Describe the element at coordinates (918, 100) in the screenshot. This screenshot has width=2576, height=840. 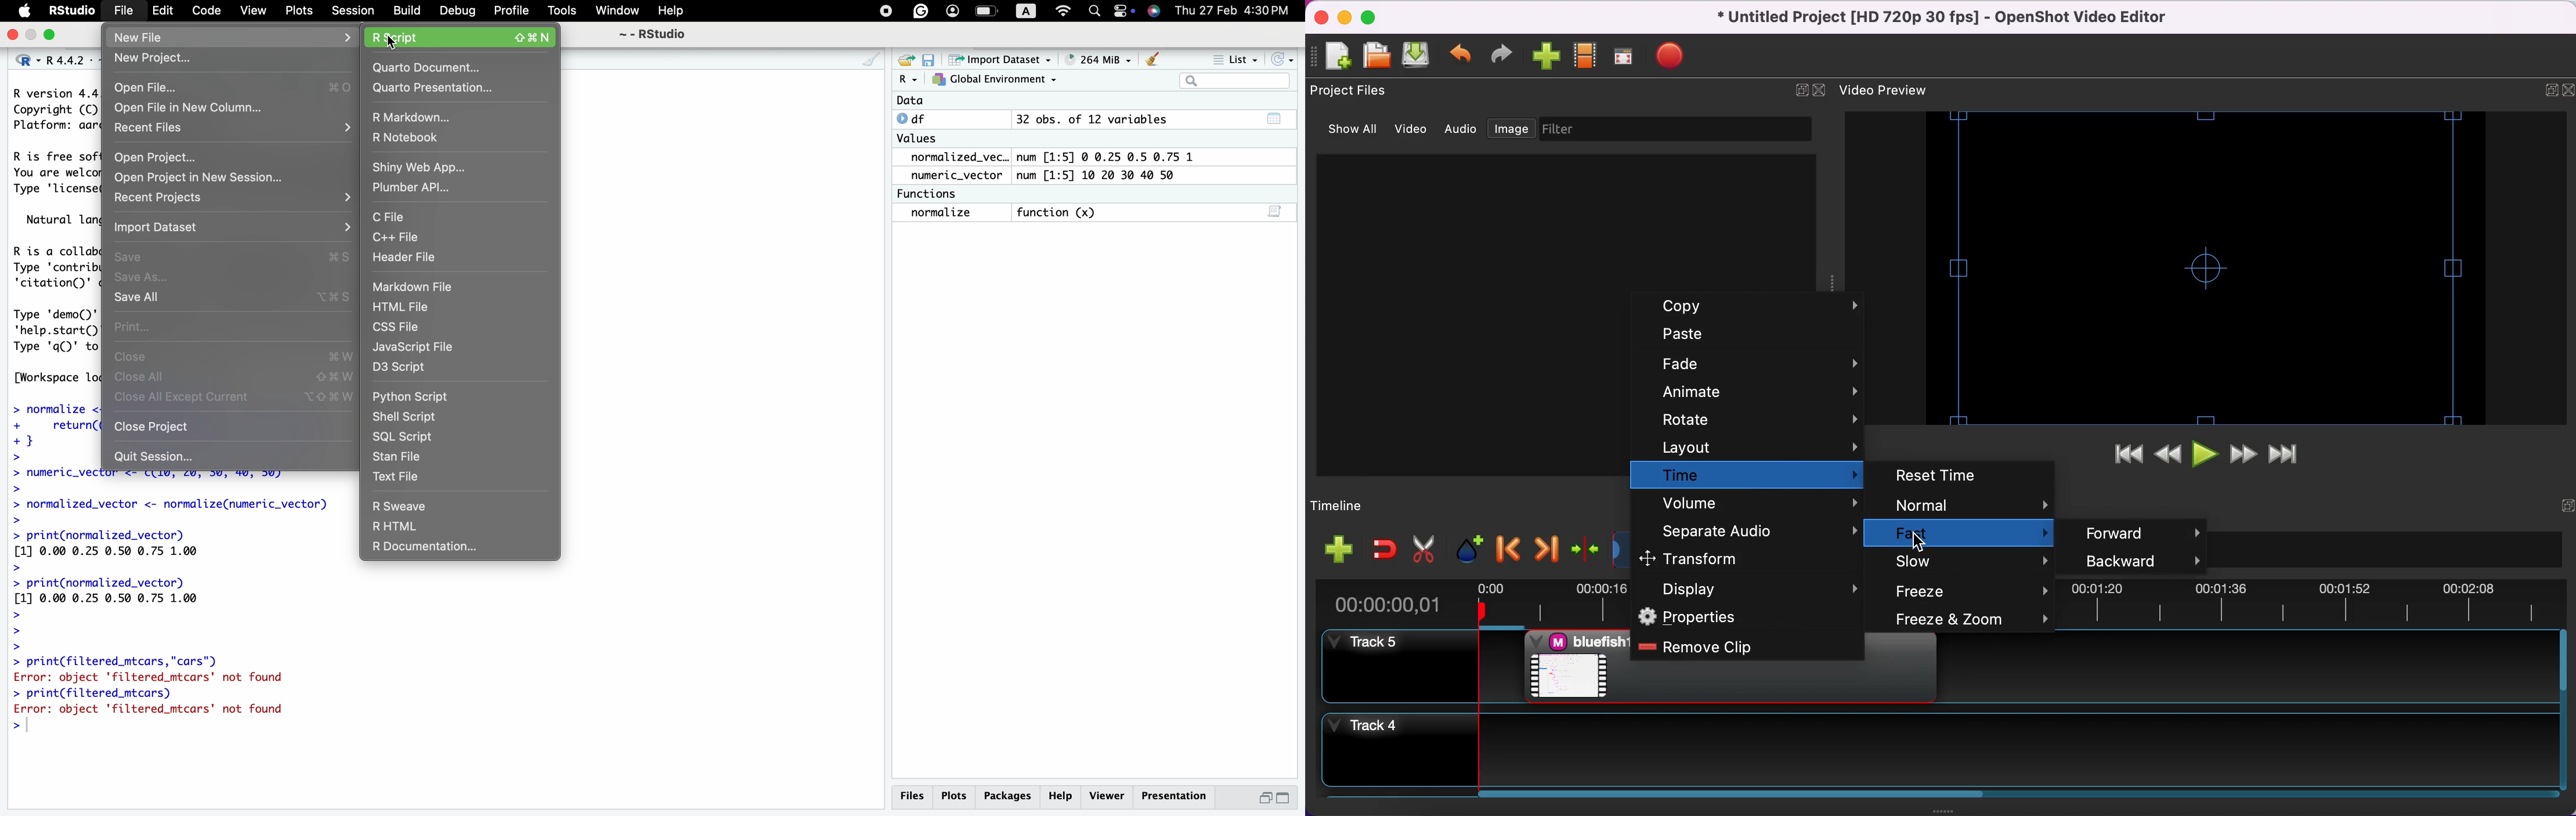
I see `date` at that location.